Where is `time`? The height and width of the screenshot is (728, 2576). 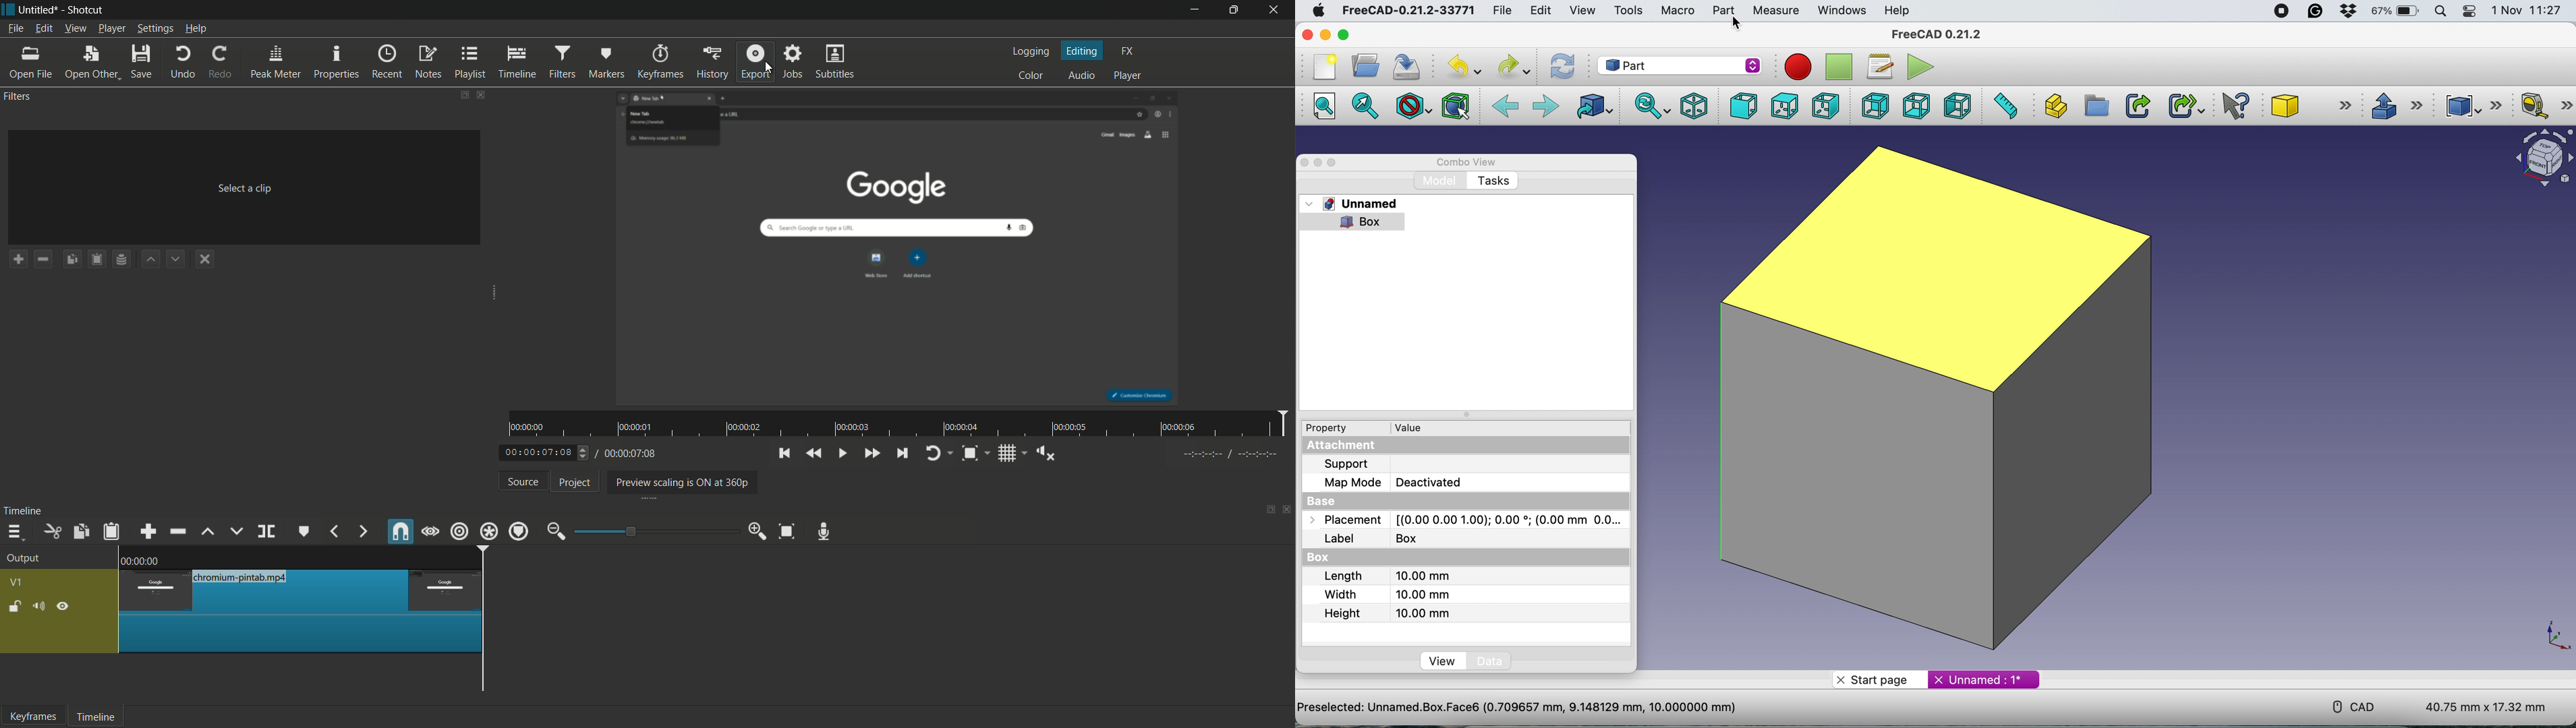
time is located at coordinates (901, 424).